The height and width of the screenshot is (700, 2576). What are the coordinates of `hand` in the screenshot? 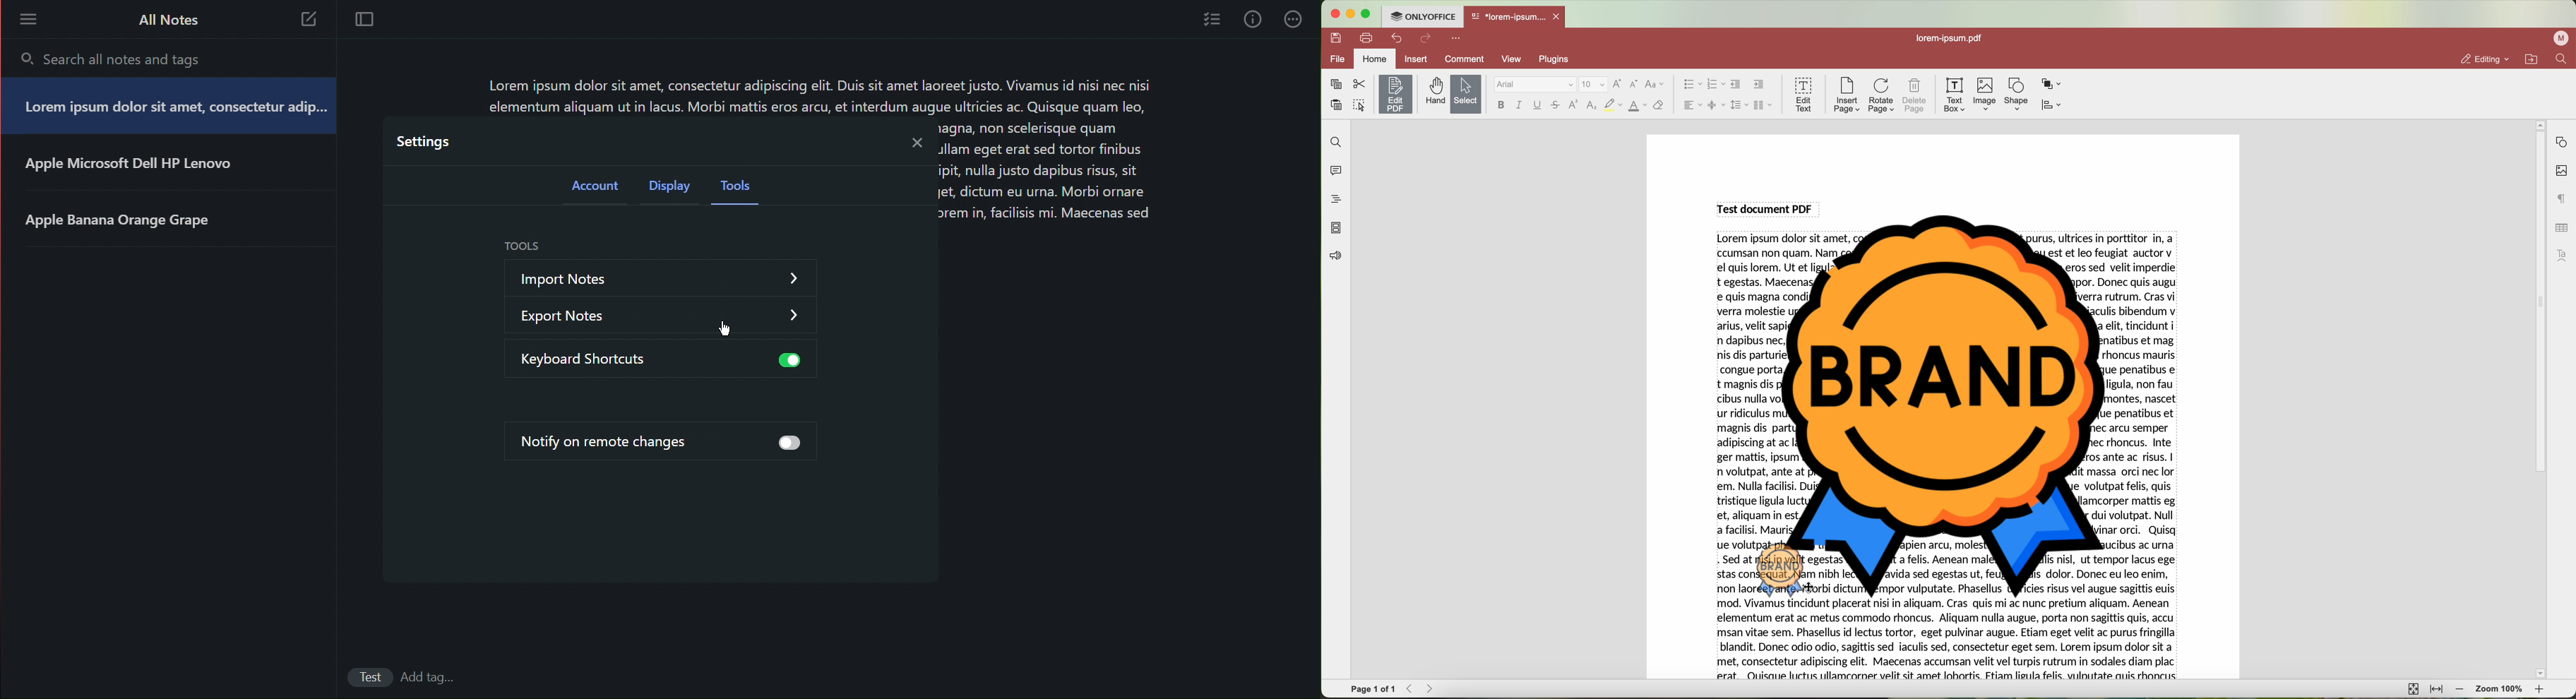 It's located at (1434, 91).